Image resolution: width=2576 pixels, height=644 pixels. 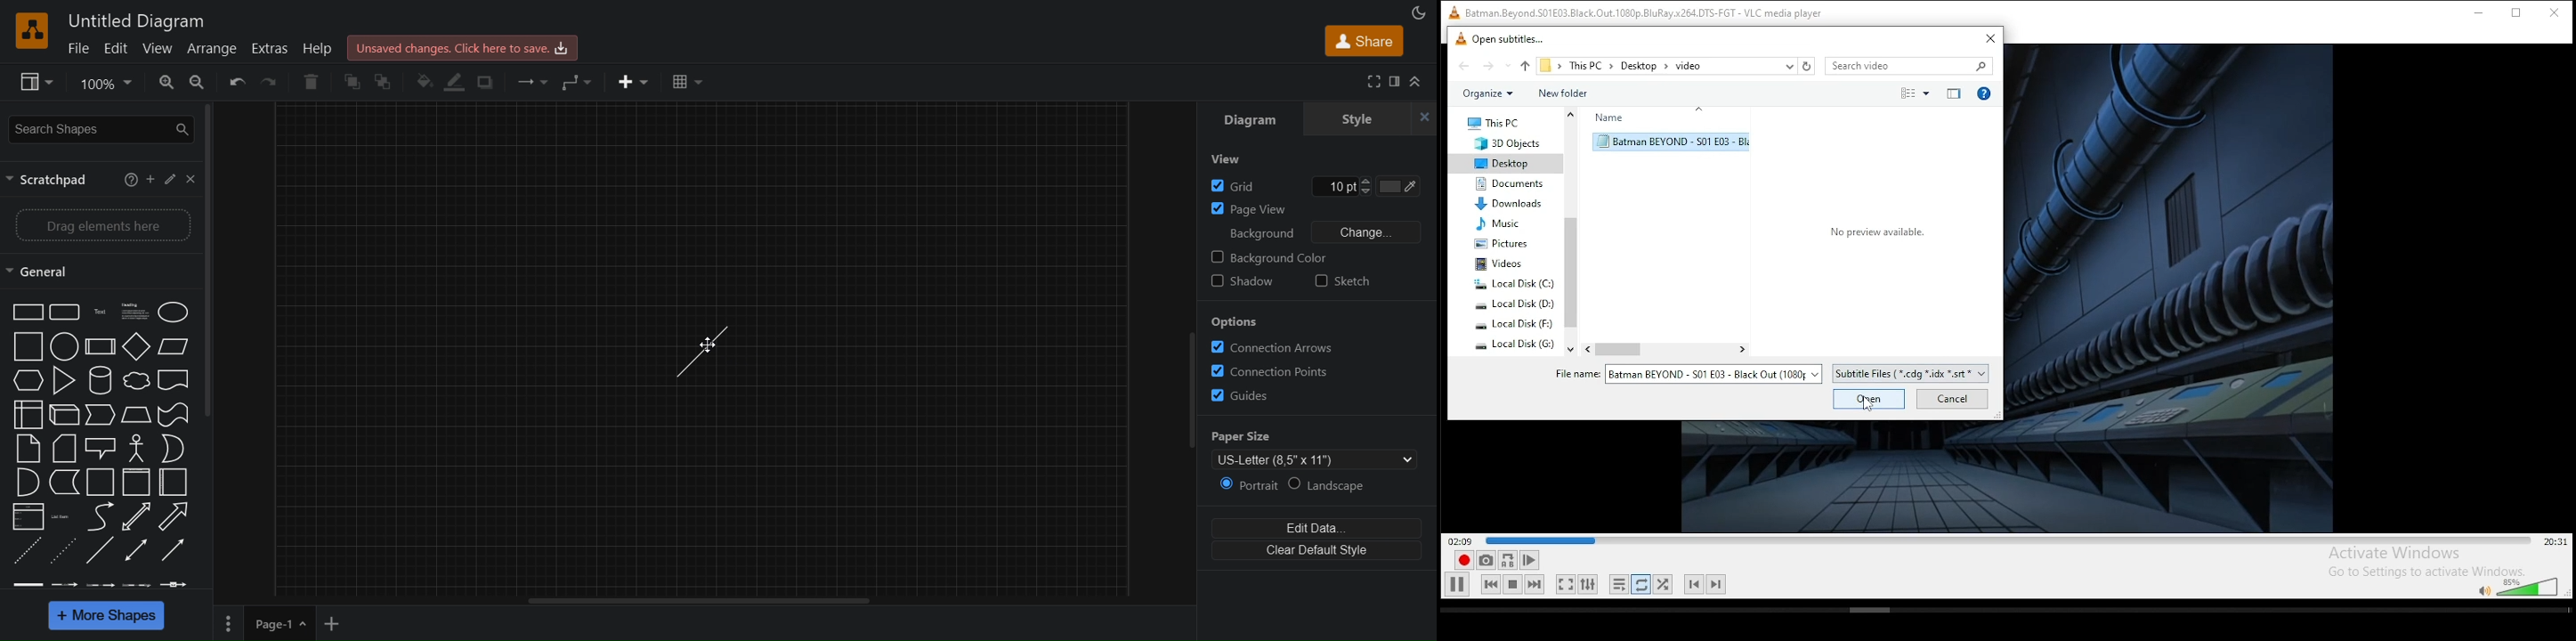 I want to click on line, so click(x=100, y=552).